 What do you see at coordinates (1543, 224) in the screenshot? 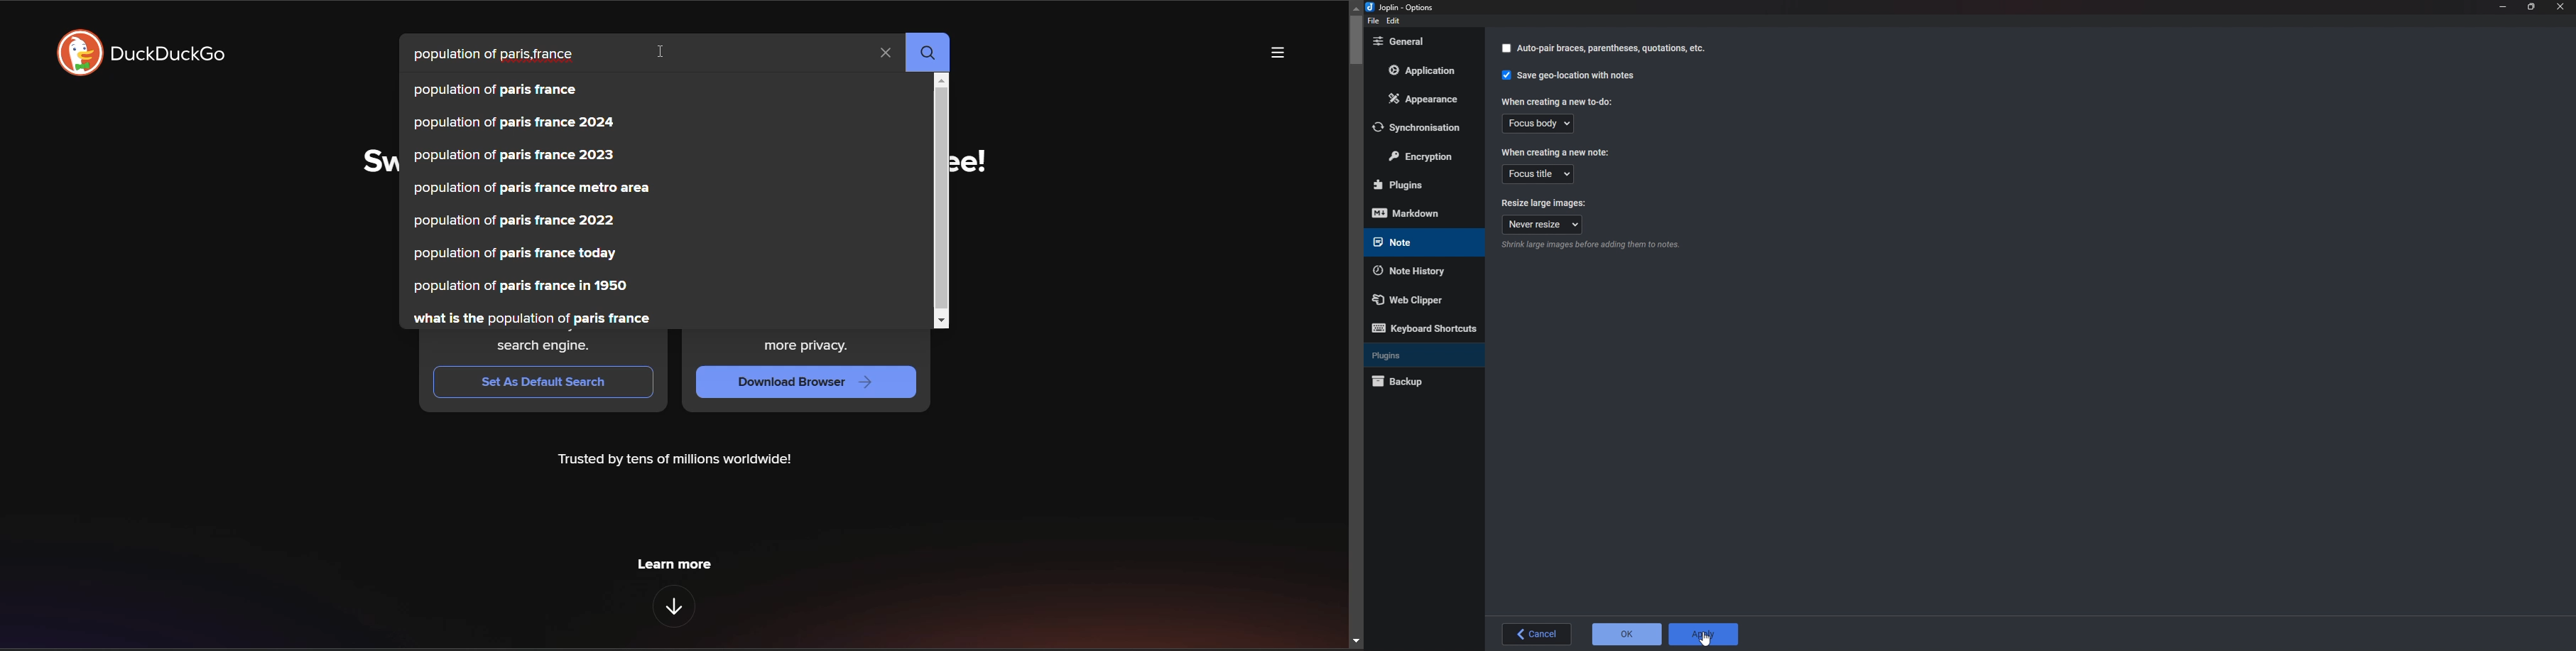
I see `Never resize` at bounding box center [1543, 224].